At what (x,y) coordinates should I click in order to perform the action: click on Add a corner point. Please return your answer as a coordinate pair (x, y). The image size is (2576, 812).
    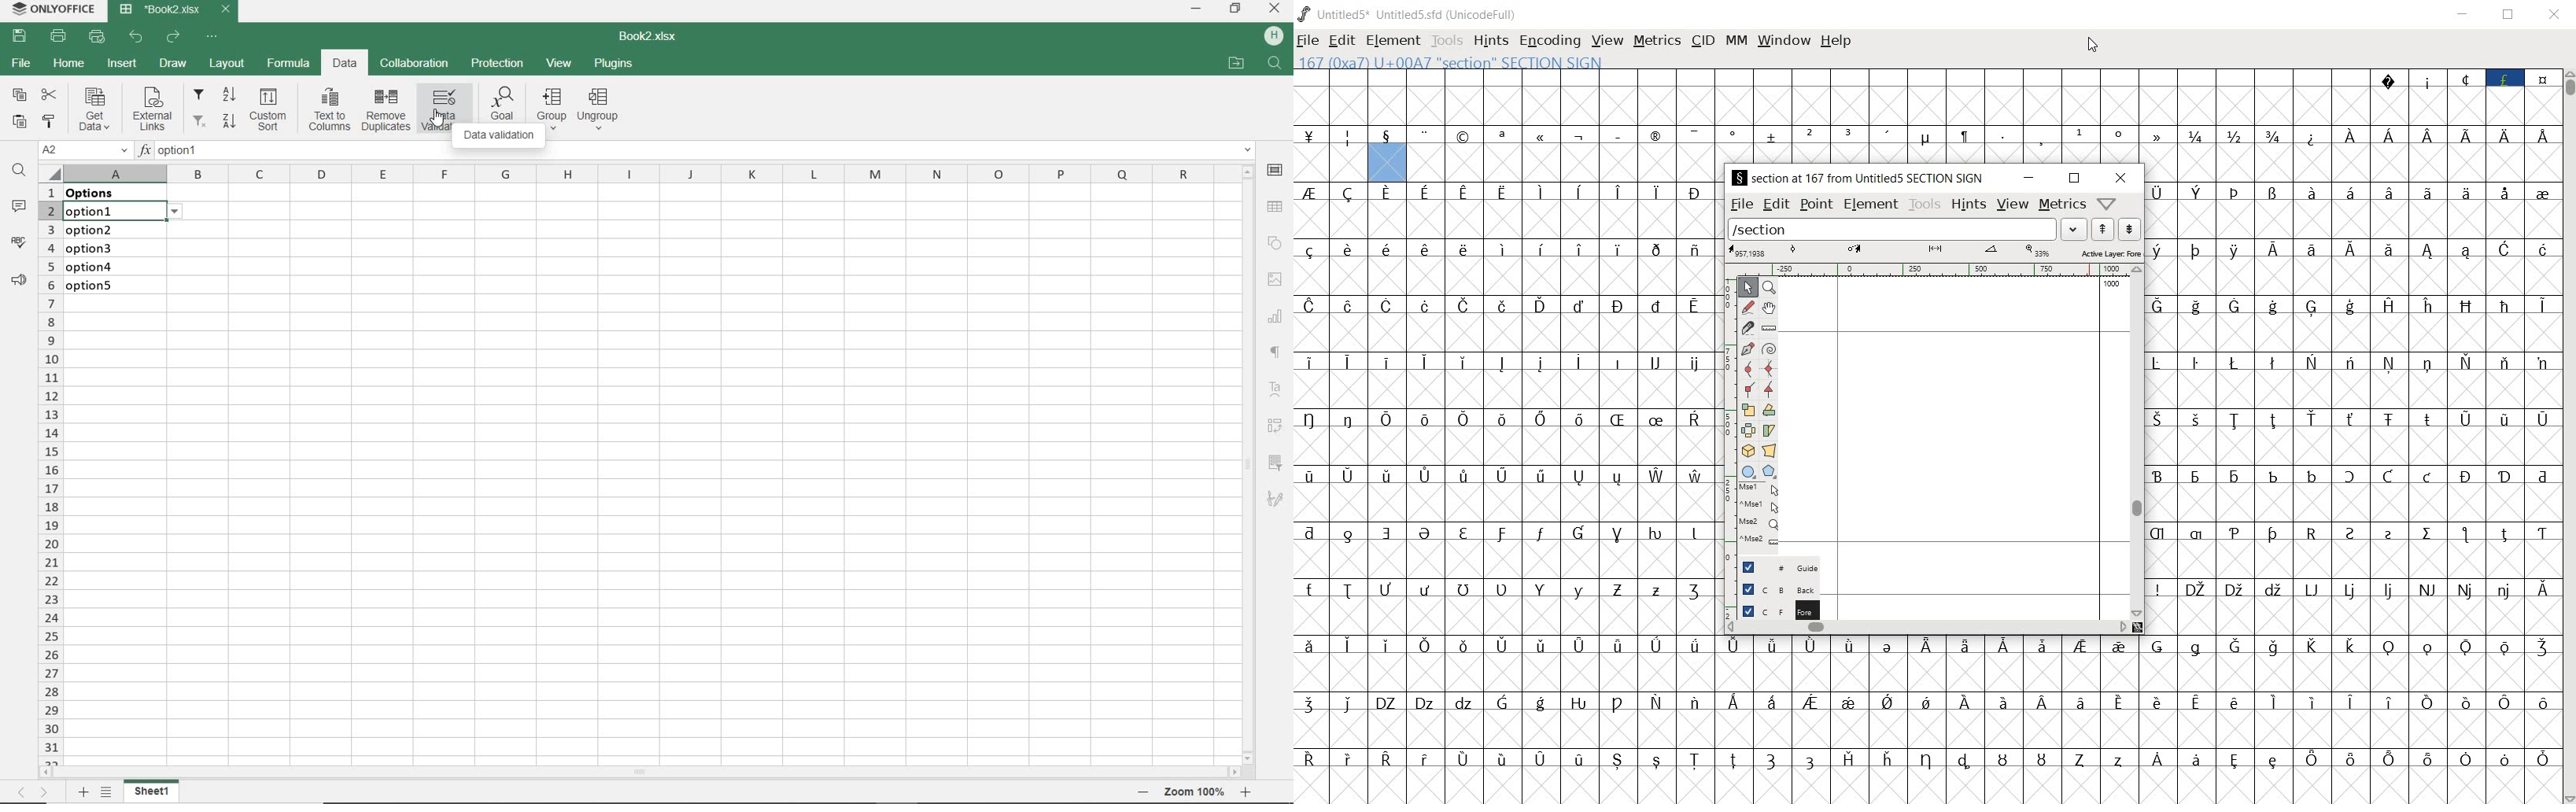
    Looking at the image, I should click on (1767, 389).